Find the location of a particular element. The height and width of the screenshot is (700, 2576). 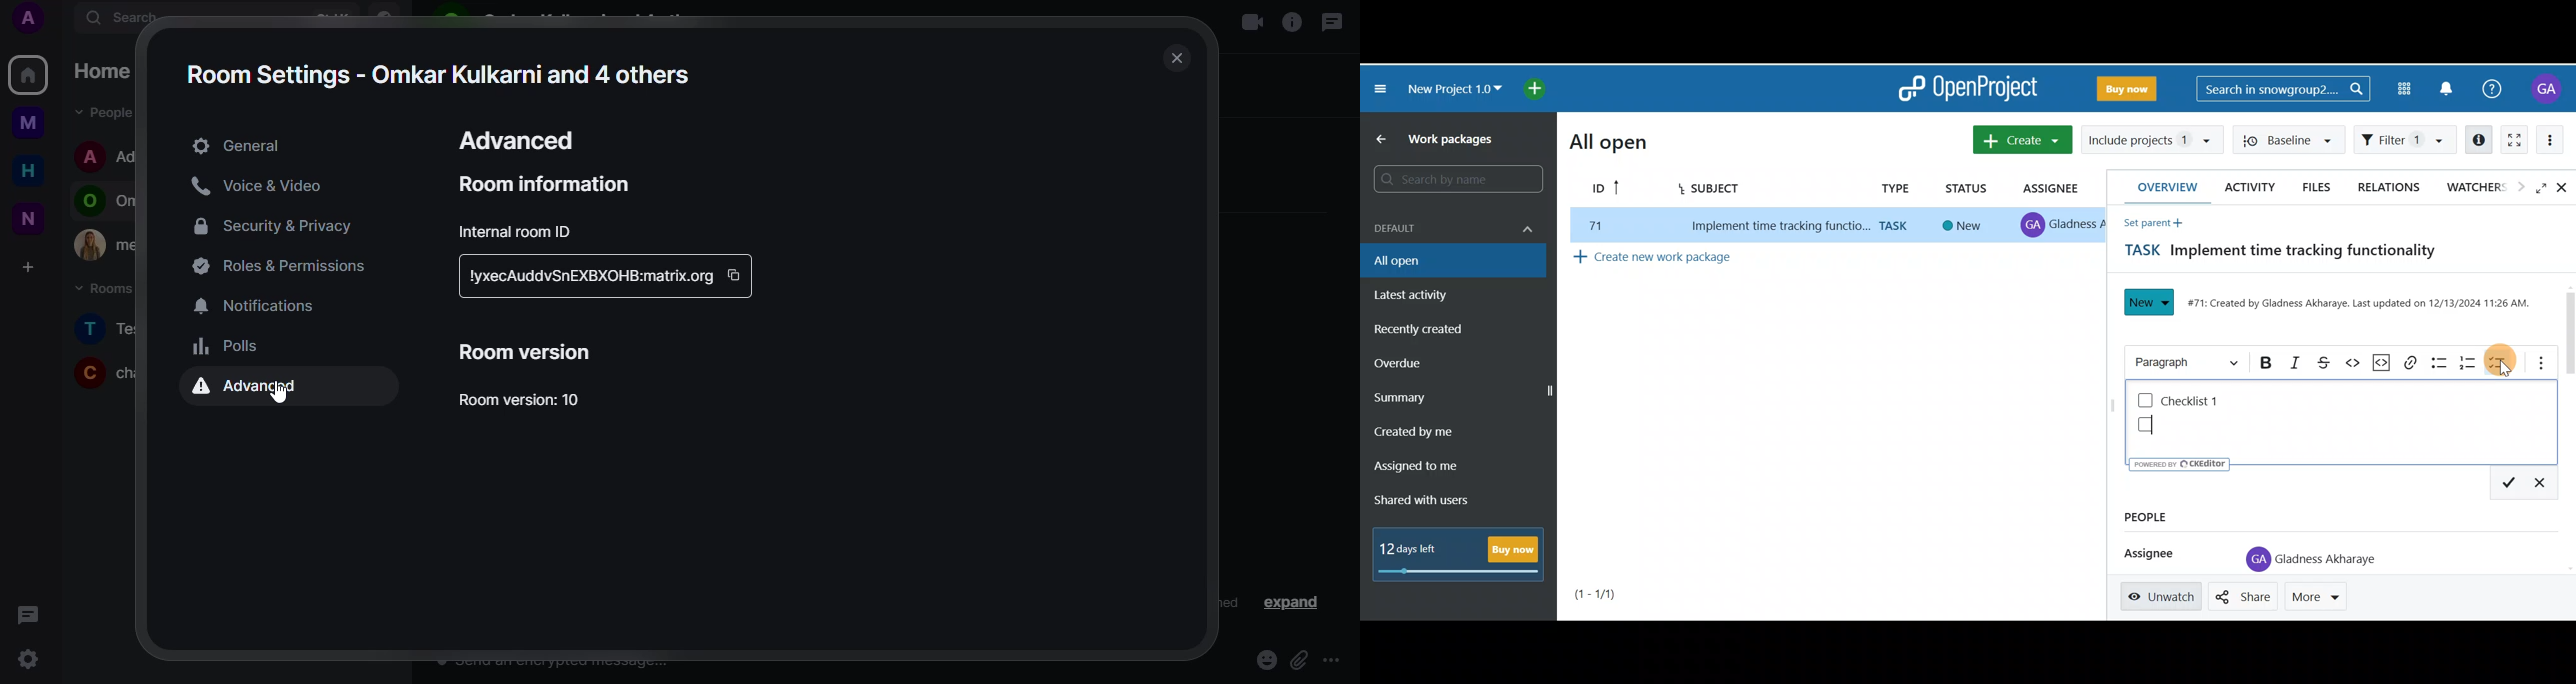

Search bar is located at coordinates (2286, 87).